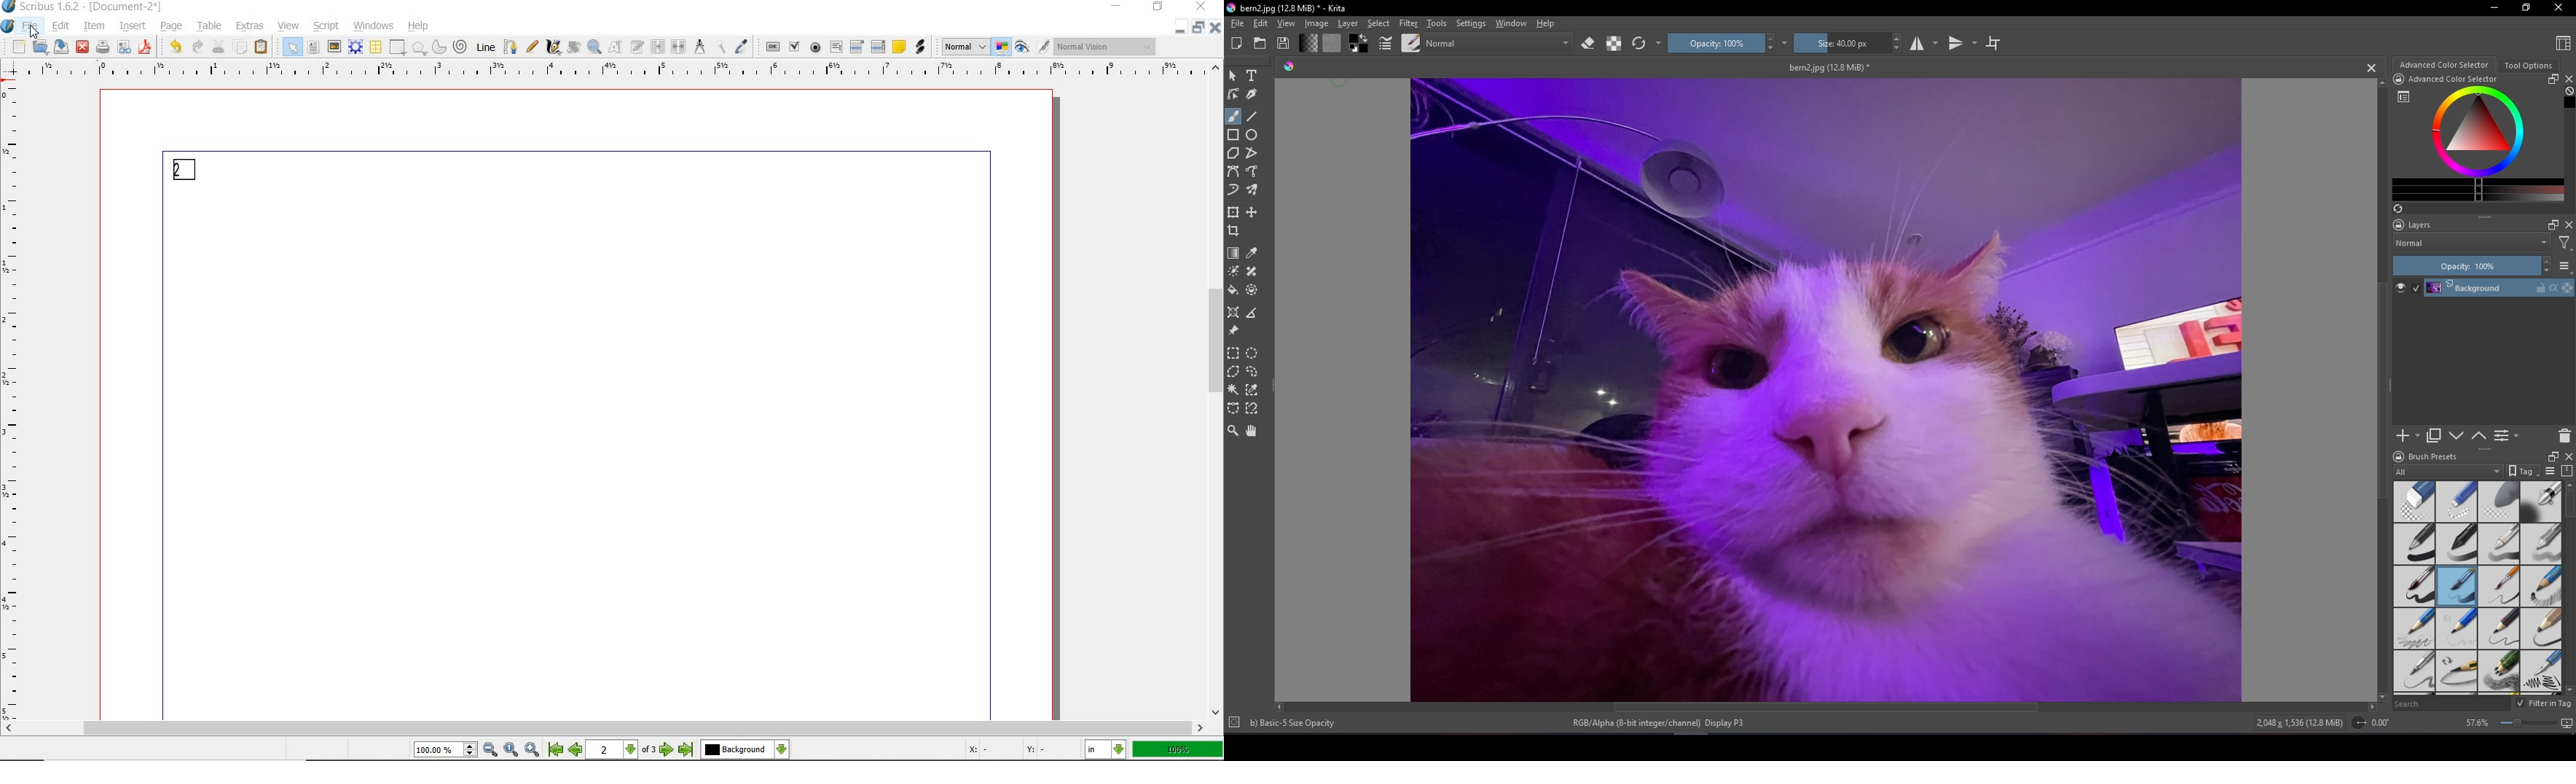  Describe the element at coordinates (61, 47) in the screenshot. I see `save` at that location.